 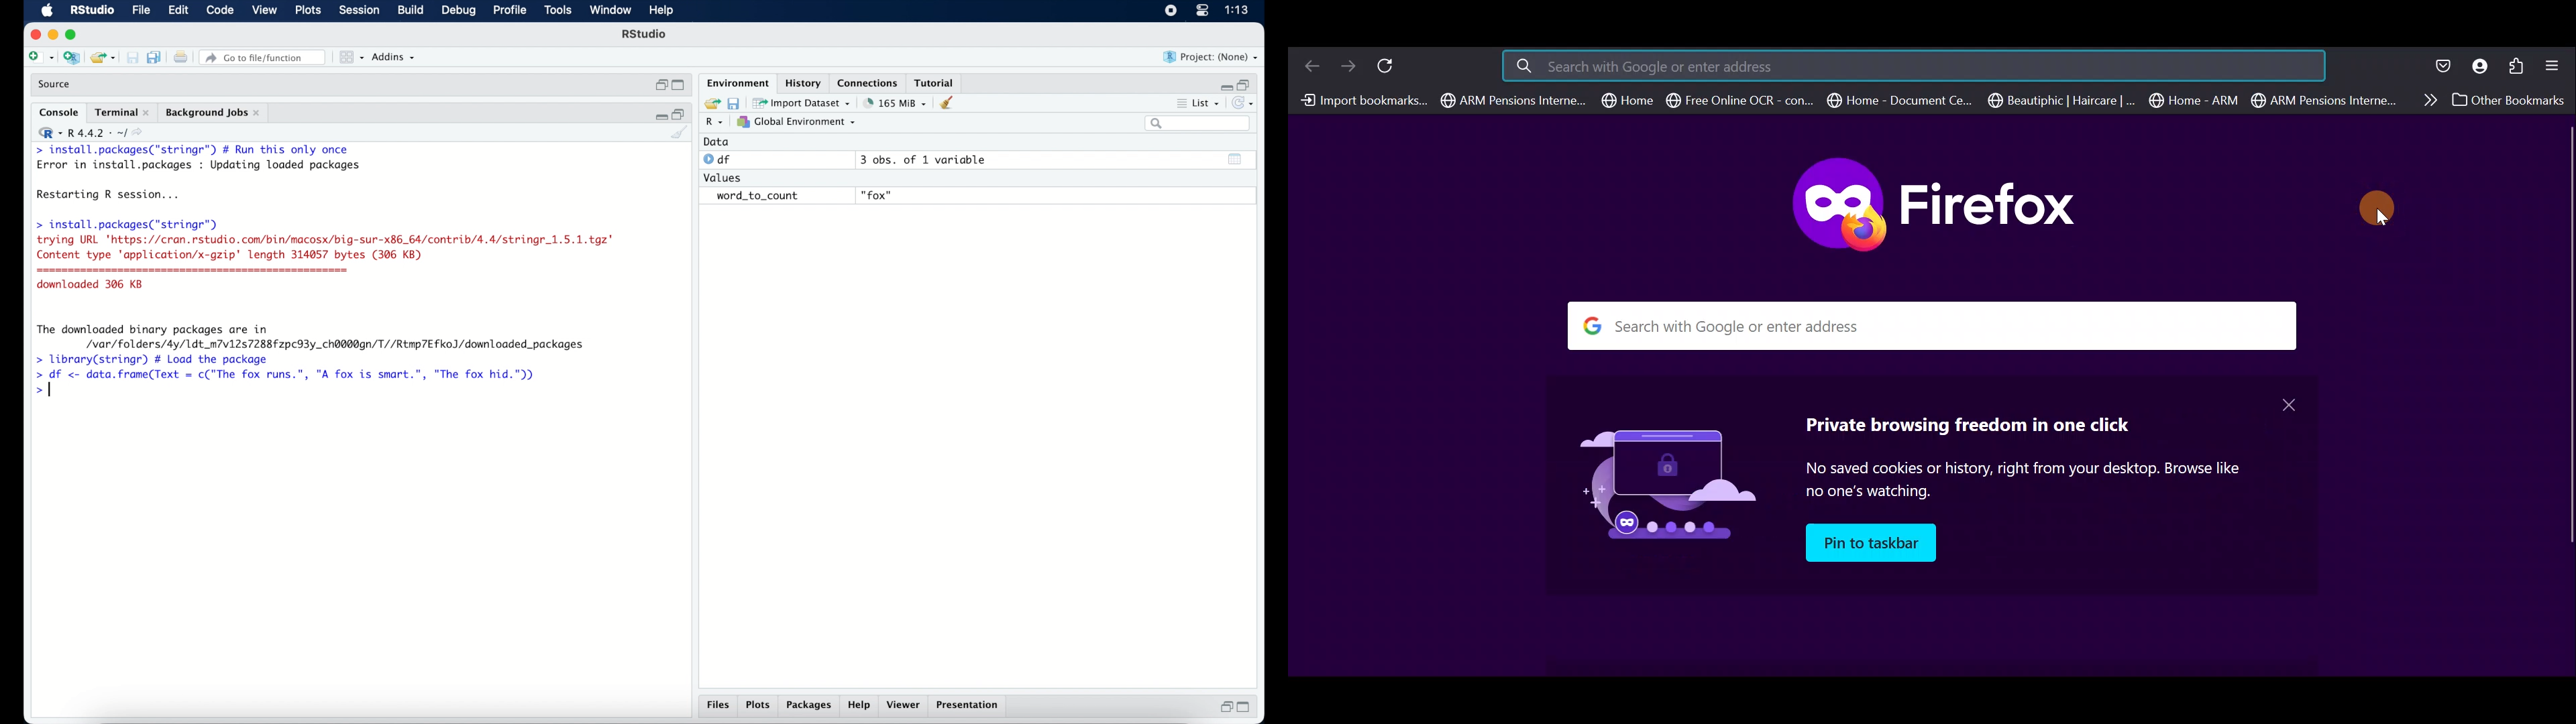 I want to click on save, so click(x=134, y=58).